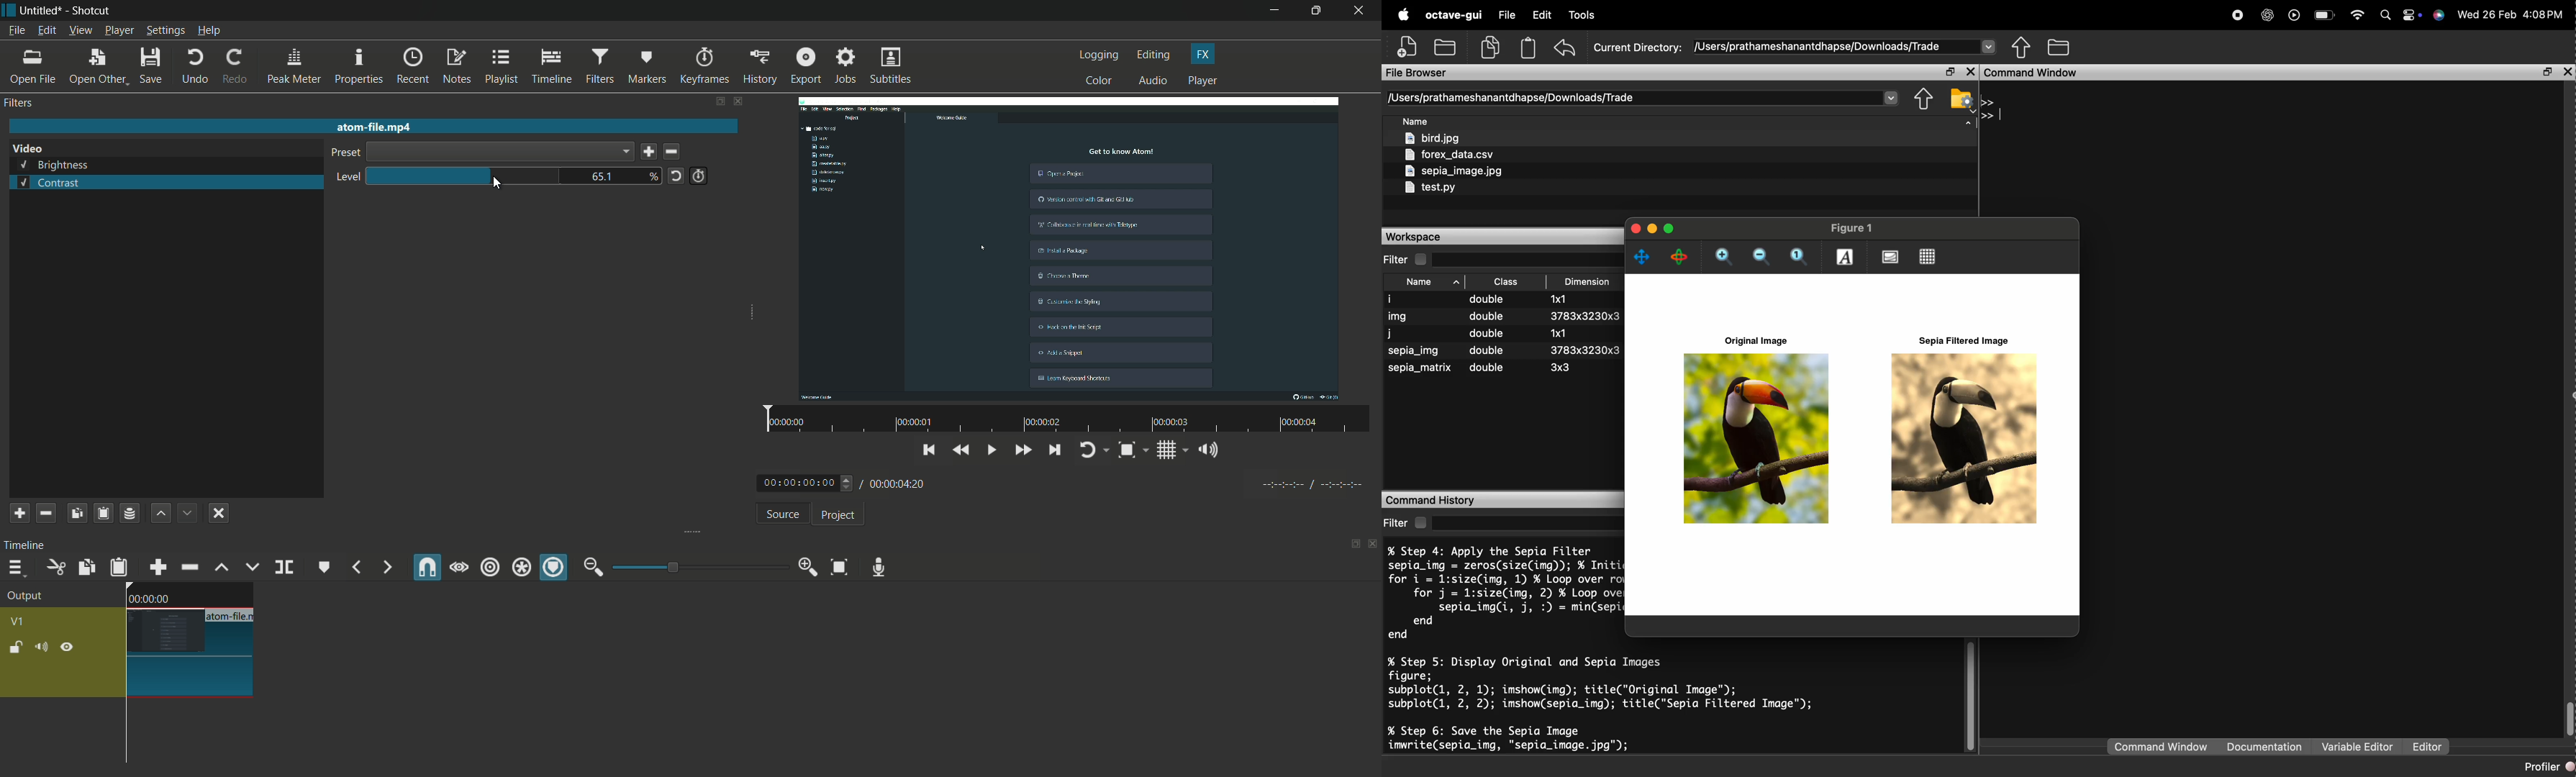 This screenshot has width=2576, height=784. Describe the element at coordinates (48, 183) in the screenshot. I see `contrast` at that location.